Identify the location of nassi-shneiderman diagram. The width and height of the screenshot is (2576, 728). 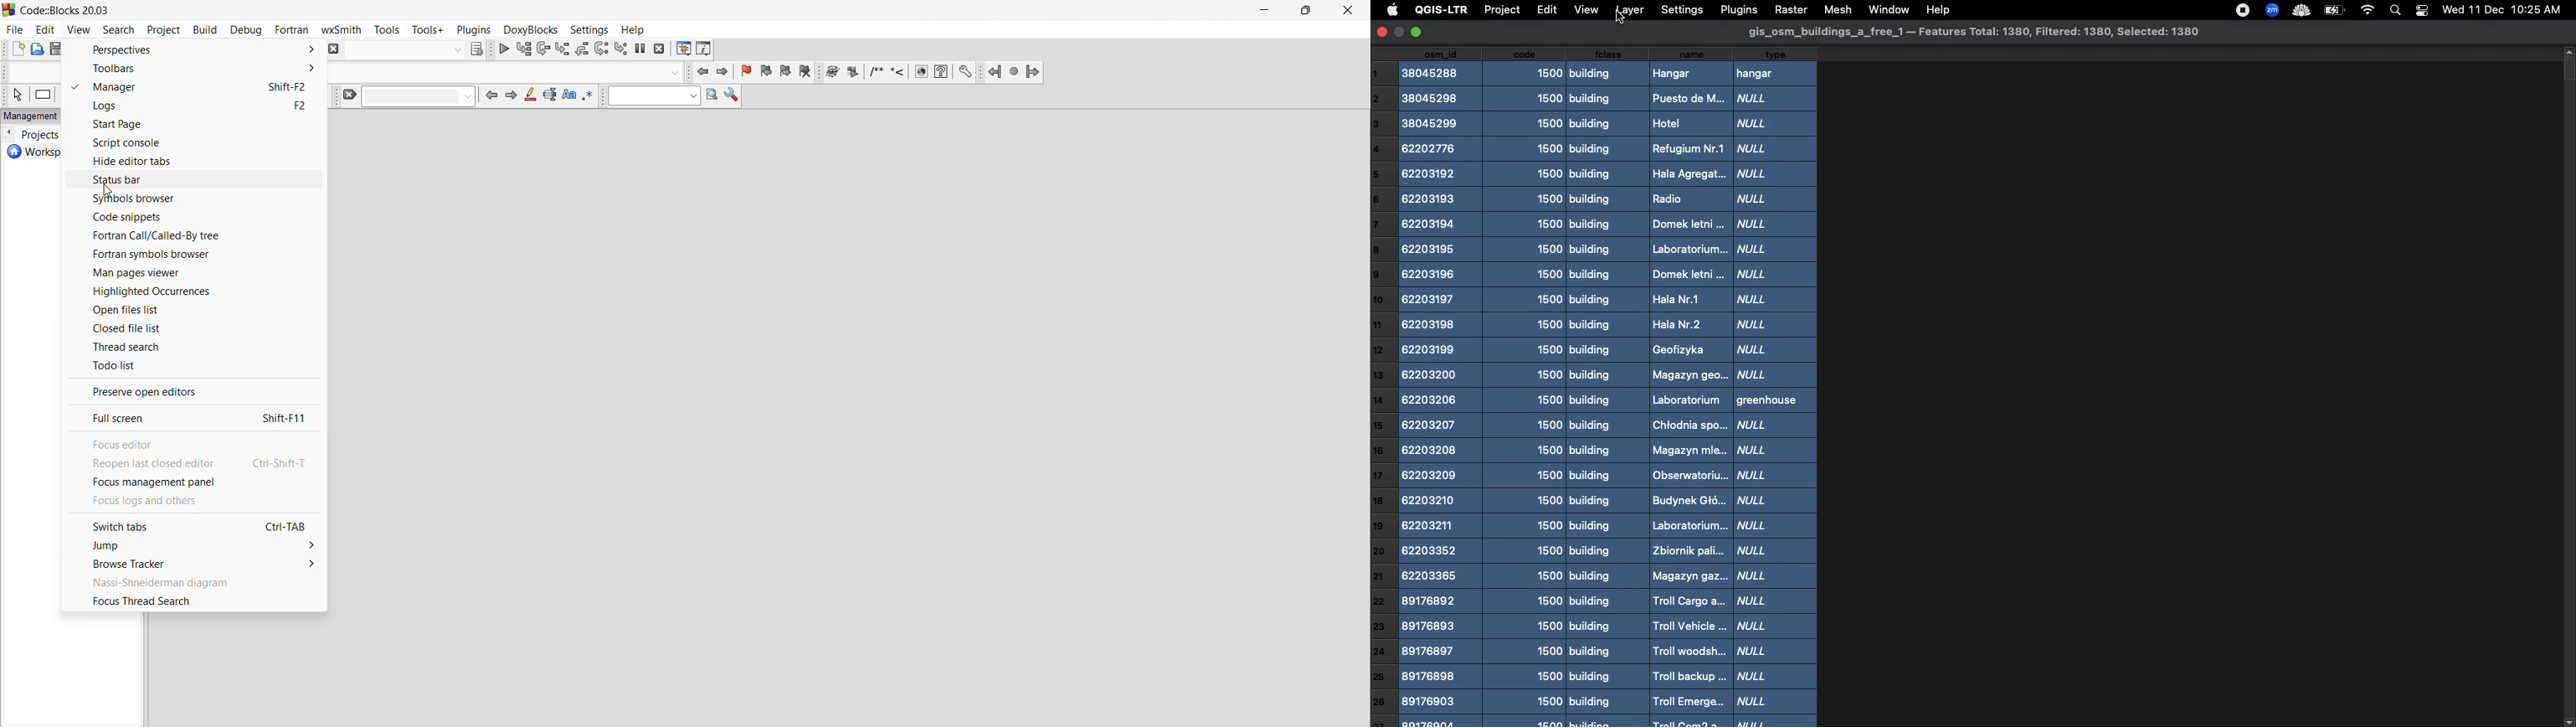
(196, 582).